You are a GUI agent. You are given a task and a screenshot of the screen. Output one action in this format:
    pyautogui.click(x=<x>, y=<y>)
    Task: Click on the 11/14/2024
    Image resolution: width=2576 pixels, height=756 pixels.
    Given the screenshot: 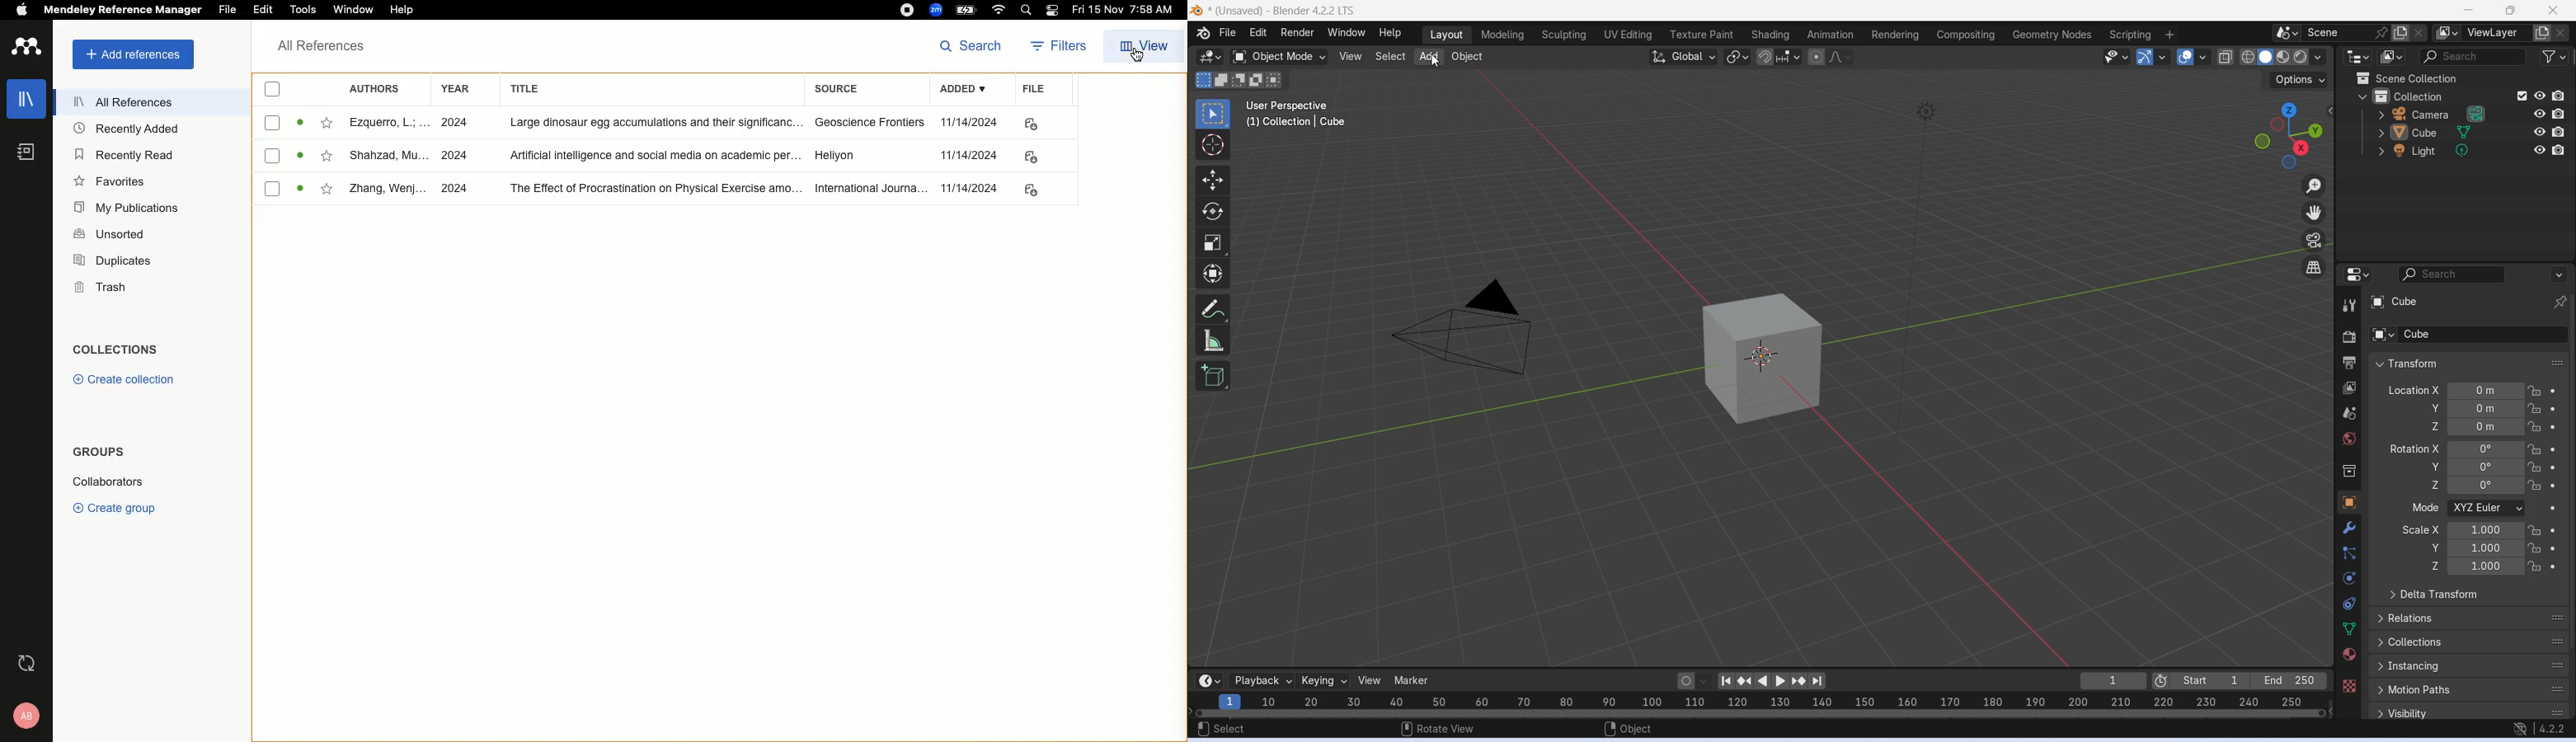 What is the action you would take?
    pyautogui.click(x=971, y=123)
    